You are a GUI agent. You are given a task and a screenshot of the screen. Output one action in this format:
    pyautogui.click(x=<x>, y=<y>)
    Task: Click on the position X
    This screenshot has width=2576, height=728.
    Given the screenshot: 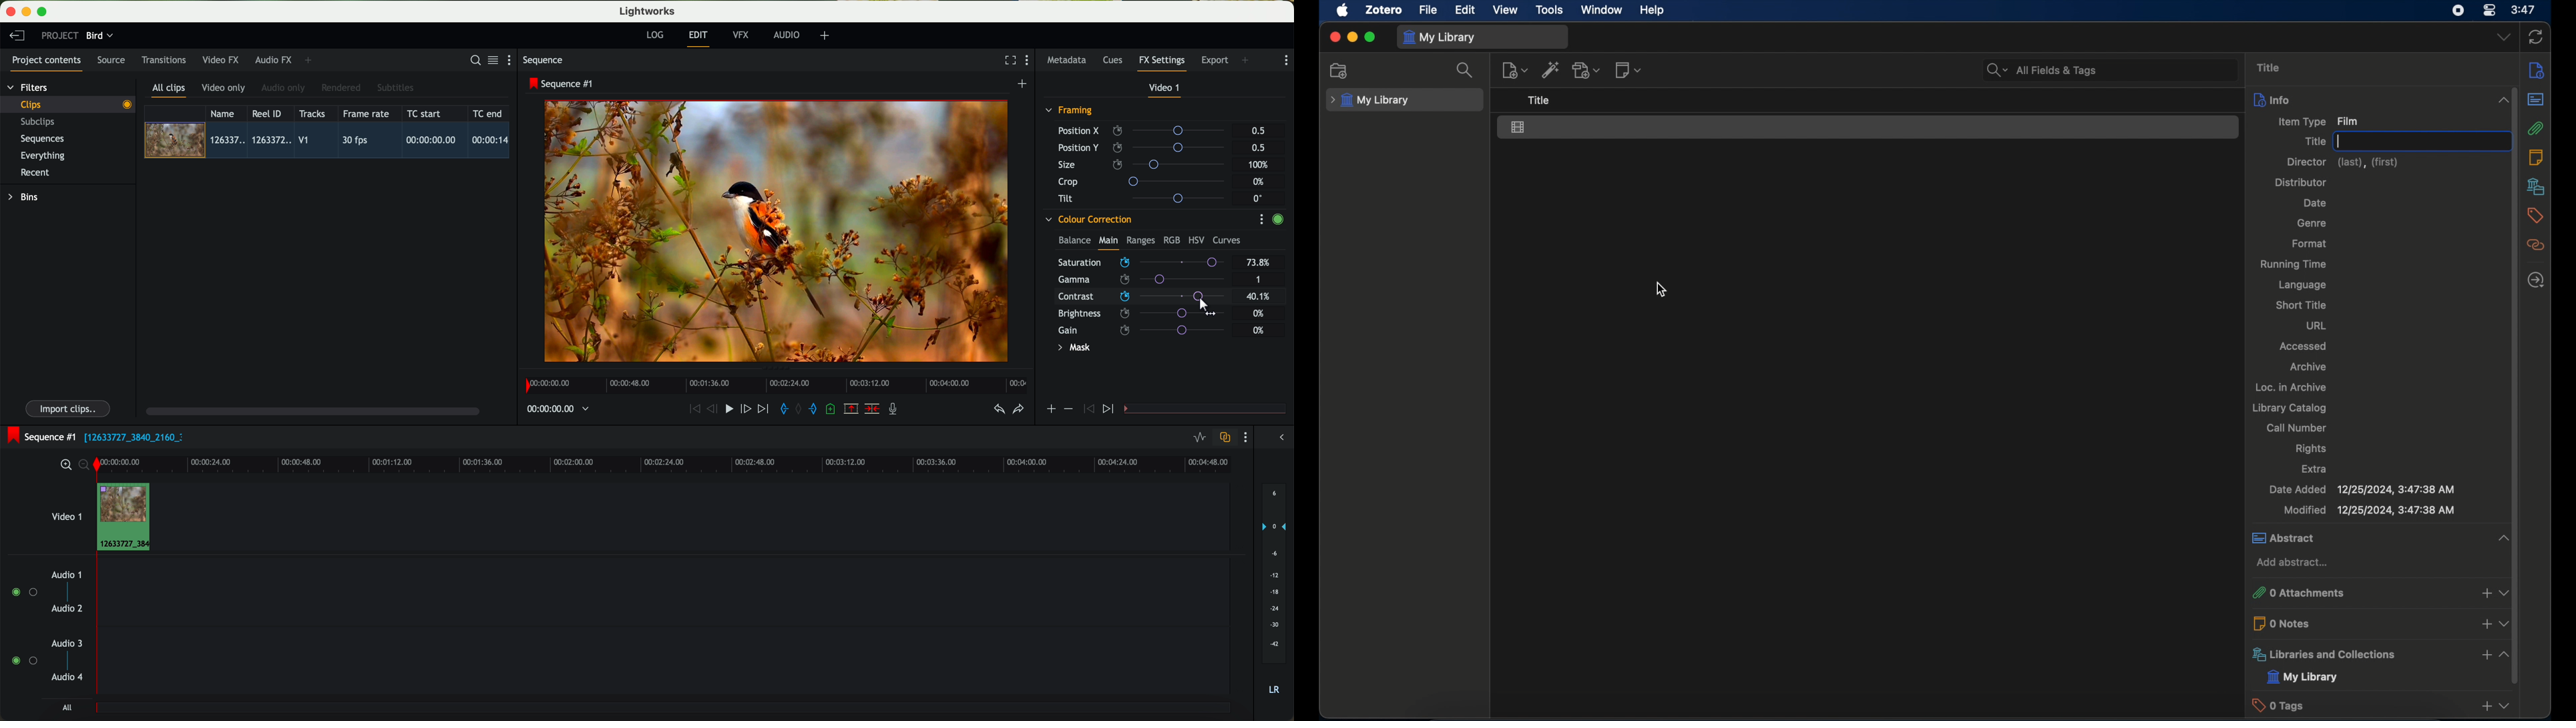 What is the action you would take?
    pyautogui.click(x=1145, y=131)
    